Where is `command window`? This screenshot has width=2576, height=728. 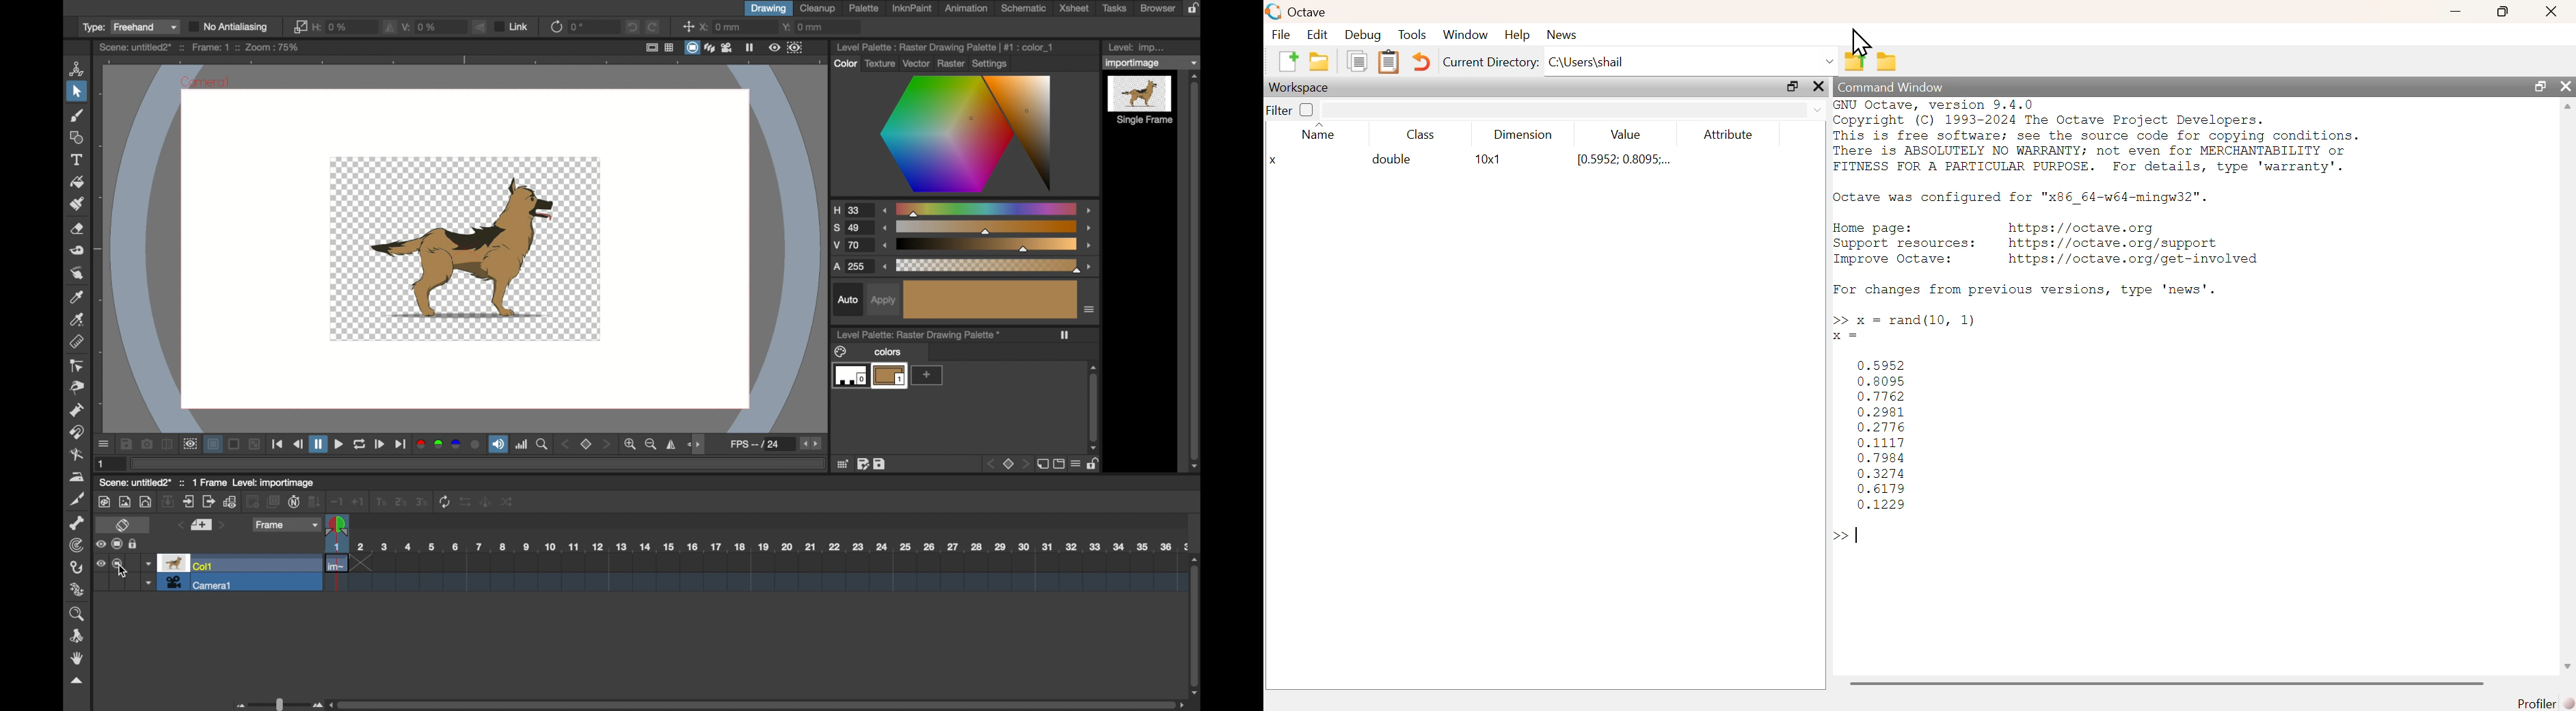 command window is located at coordinates (1892, 87).